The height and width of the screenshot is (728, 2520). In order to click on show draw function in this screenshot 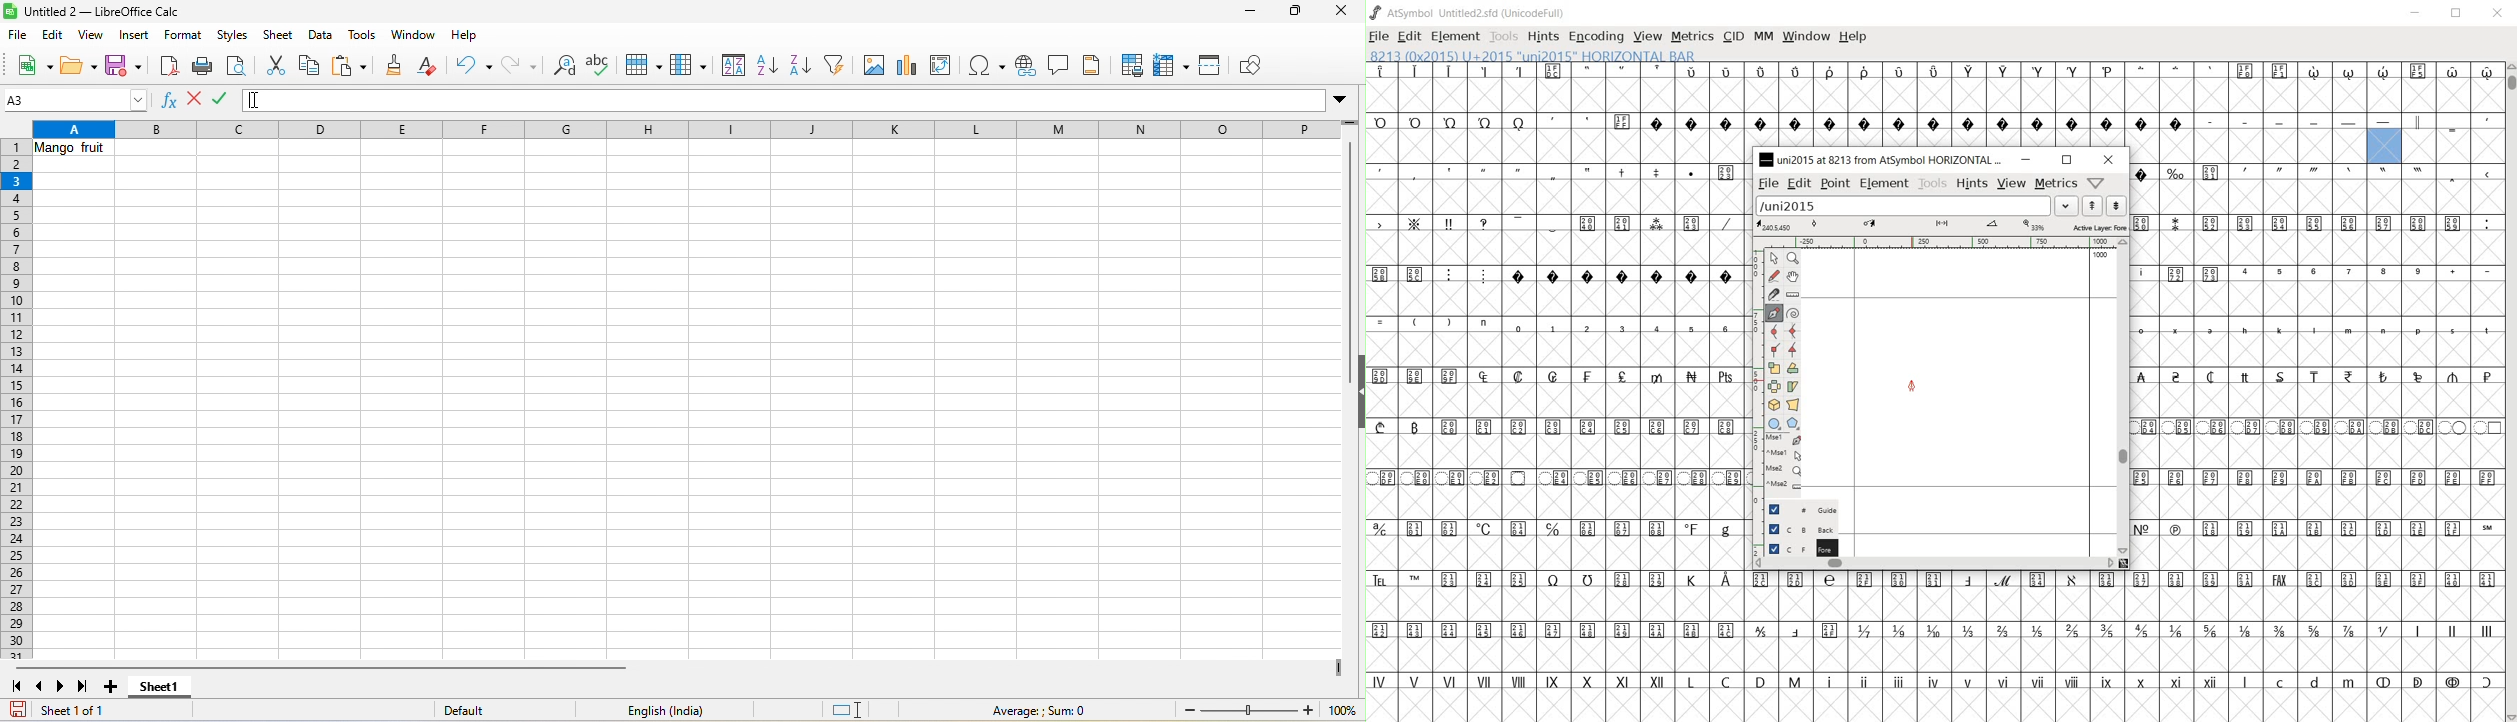, I will do `click(1257, 65)`.